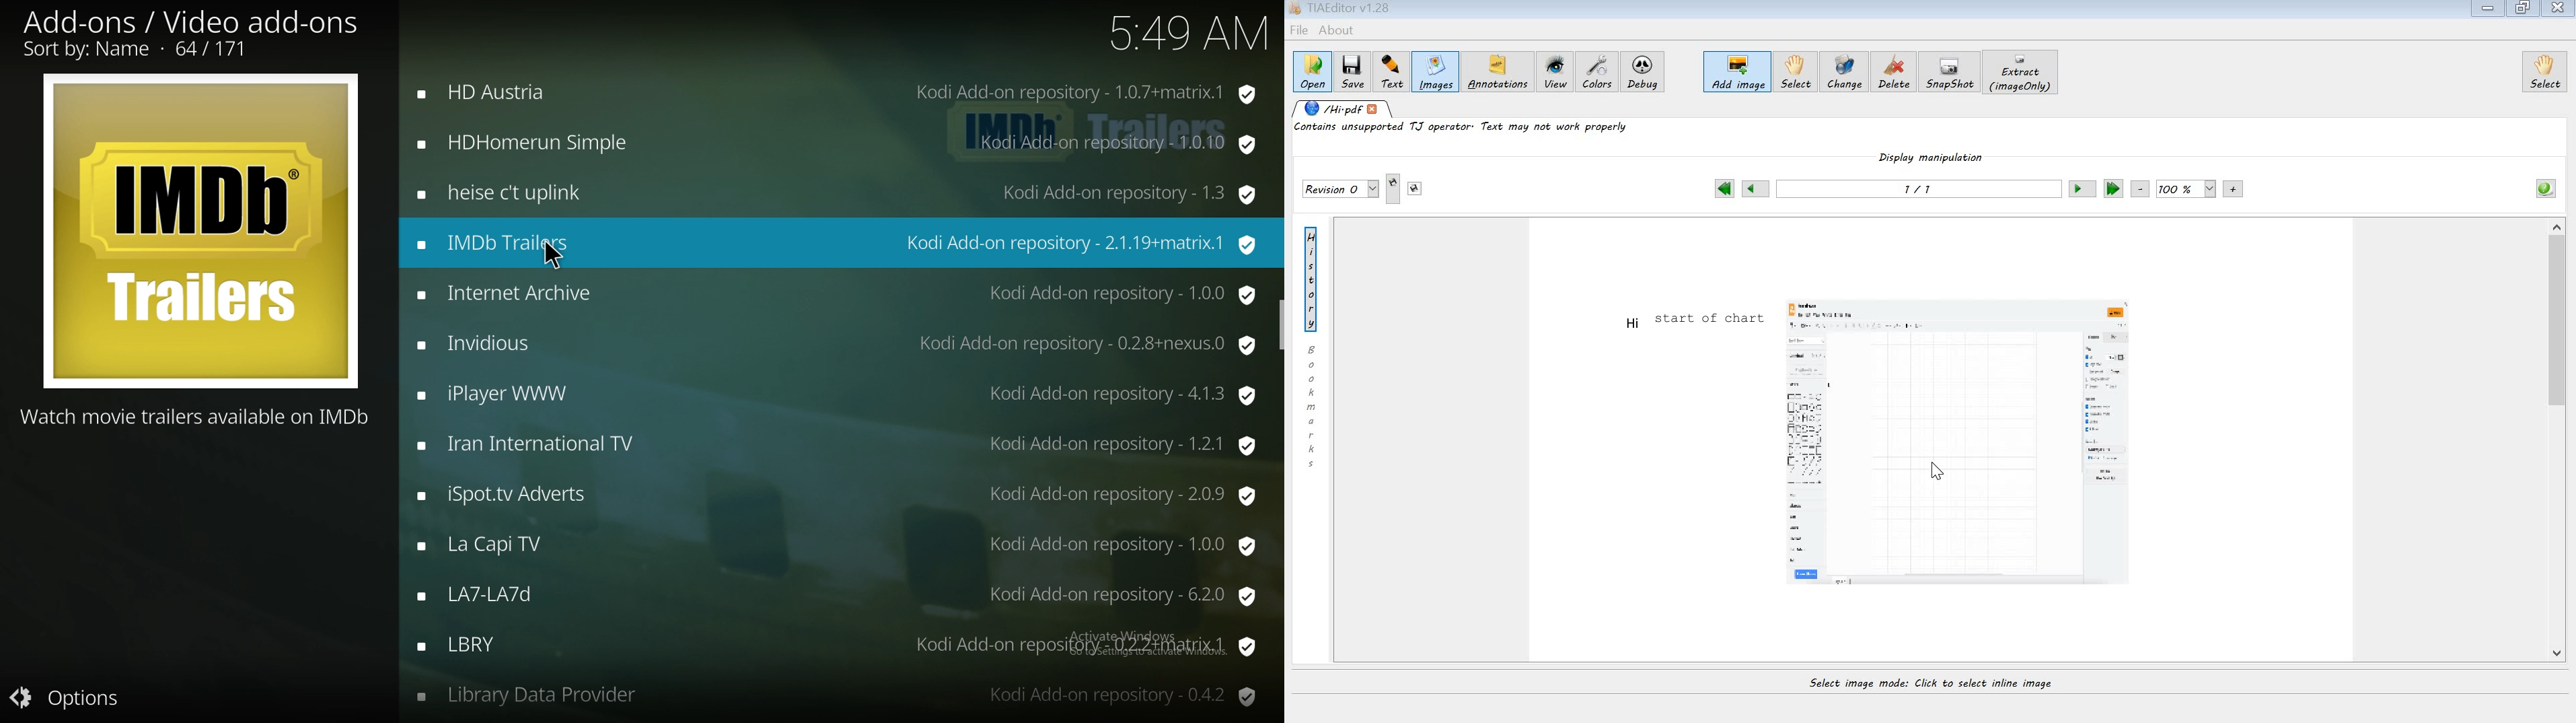 The width and height of the screenshot is (2576, 728). I want to click on add on, so click(838, 92).